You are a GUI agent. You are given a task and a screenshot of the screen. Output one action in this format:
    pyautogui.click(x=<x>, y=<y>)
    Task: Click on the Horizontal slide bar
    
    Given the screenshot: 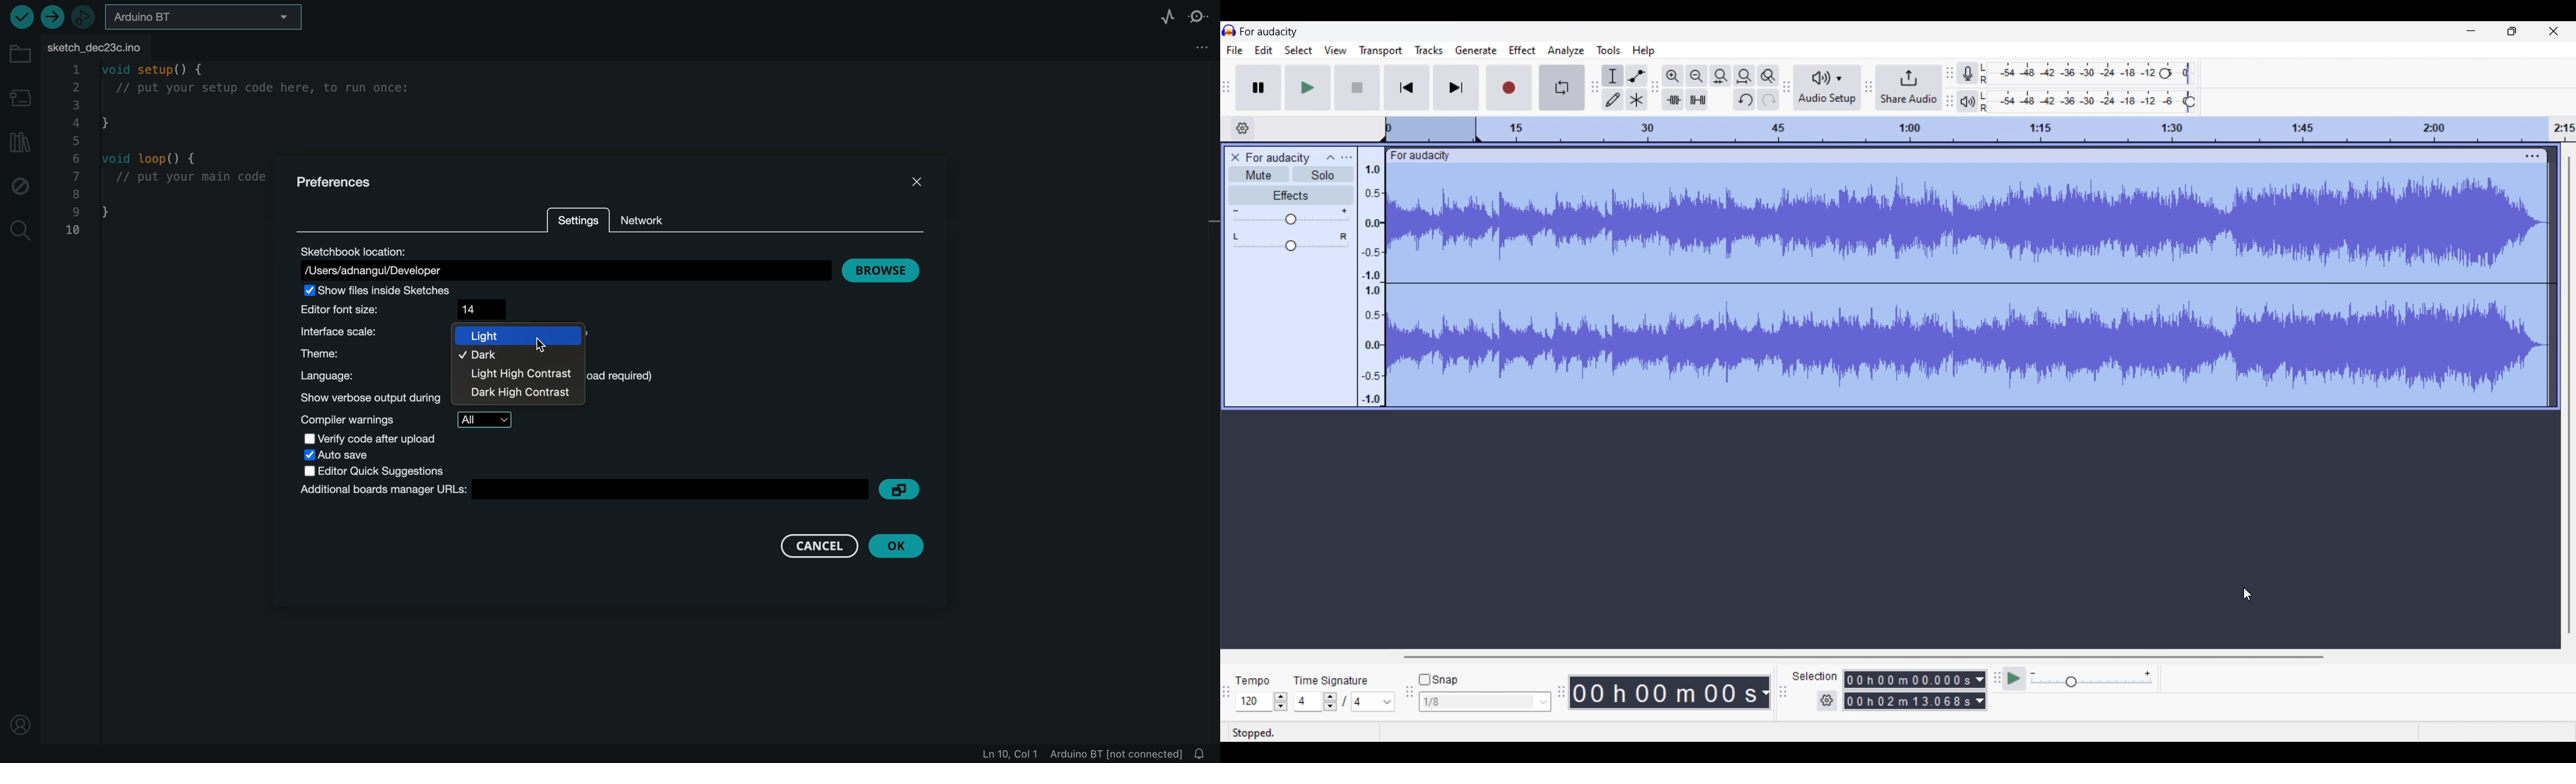 What is the action you would take?
    pyautogui.click(x=1864, y=657)
    